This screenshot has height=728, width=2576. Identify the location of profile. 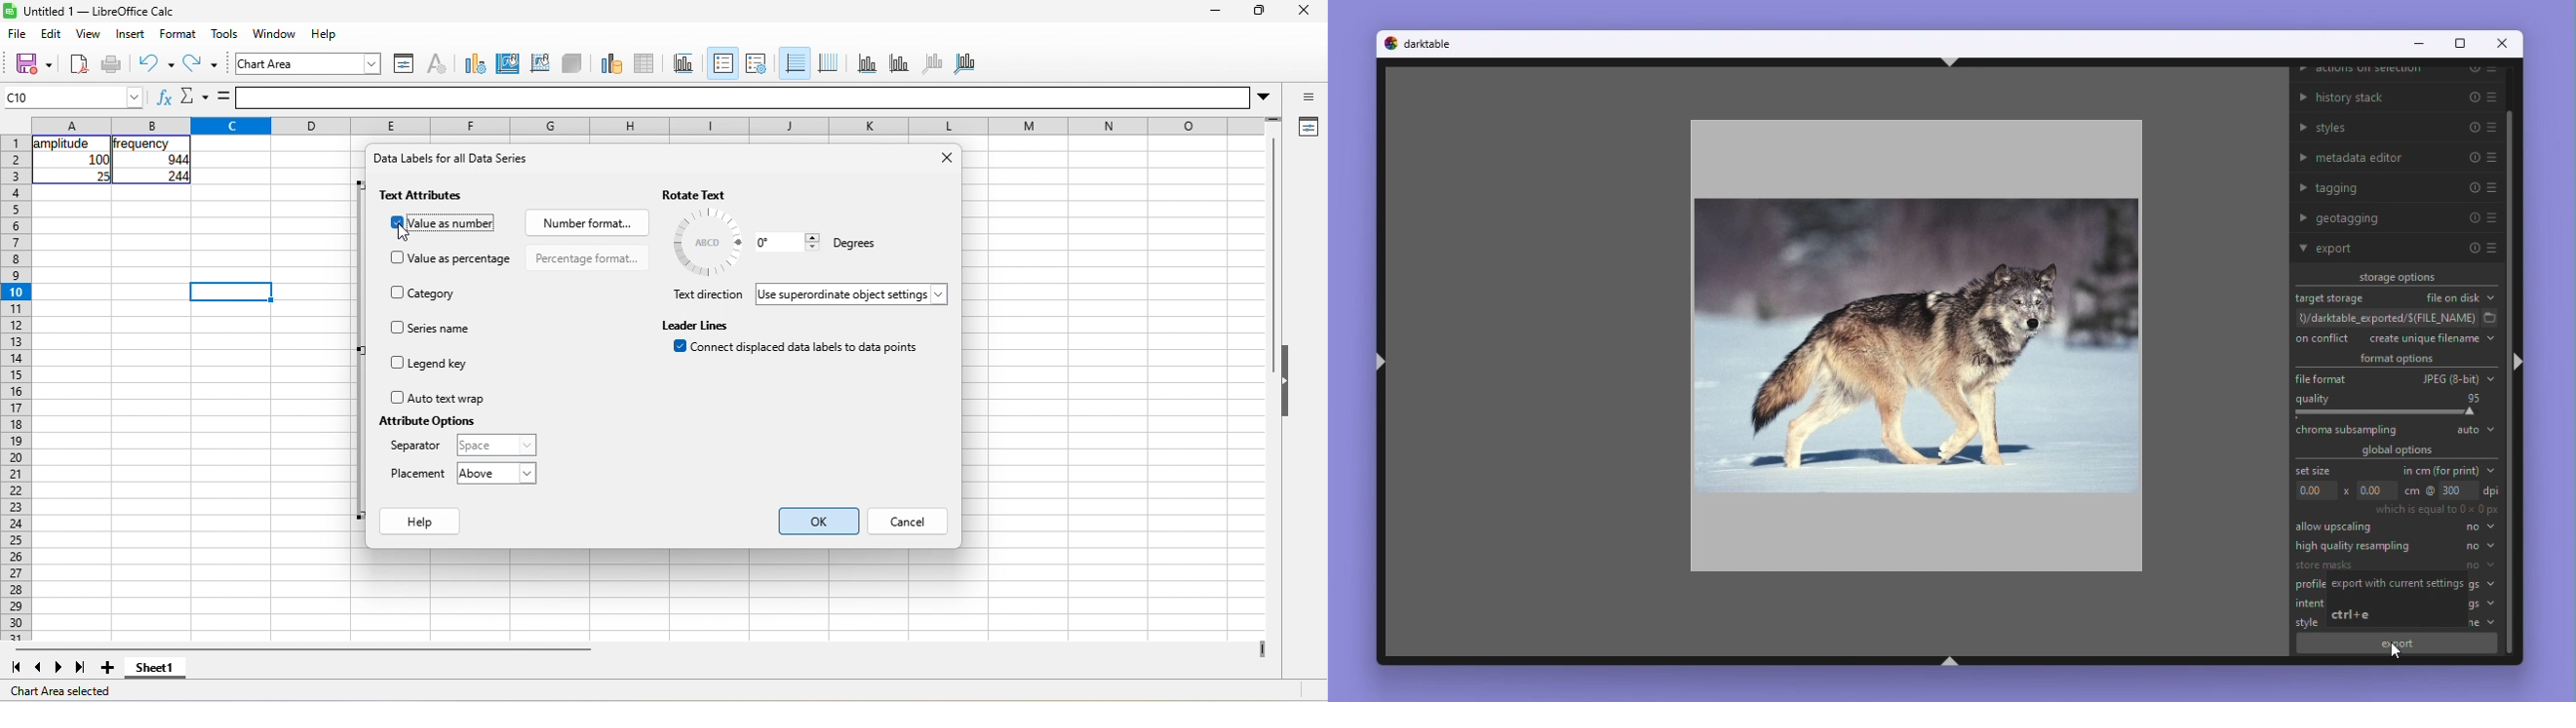
(2310, 584).